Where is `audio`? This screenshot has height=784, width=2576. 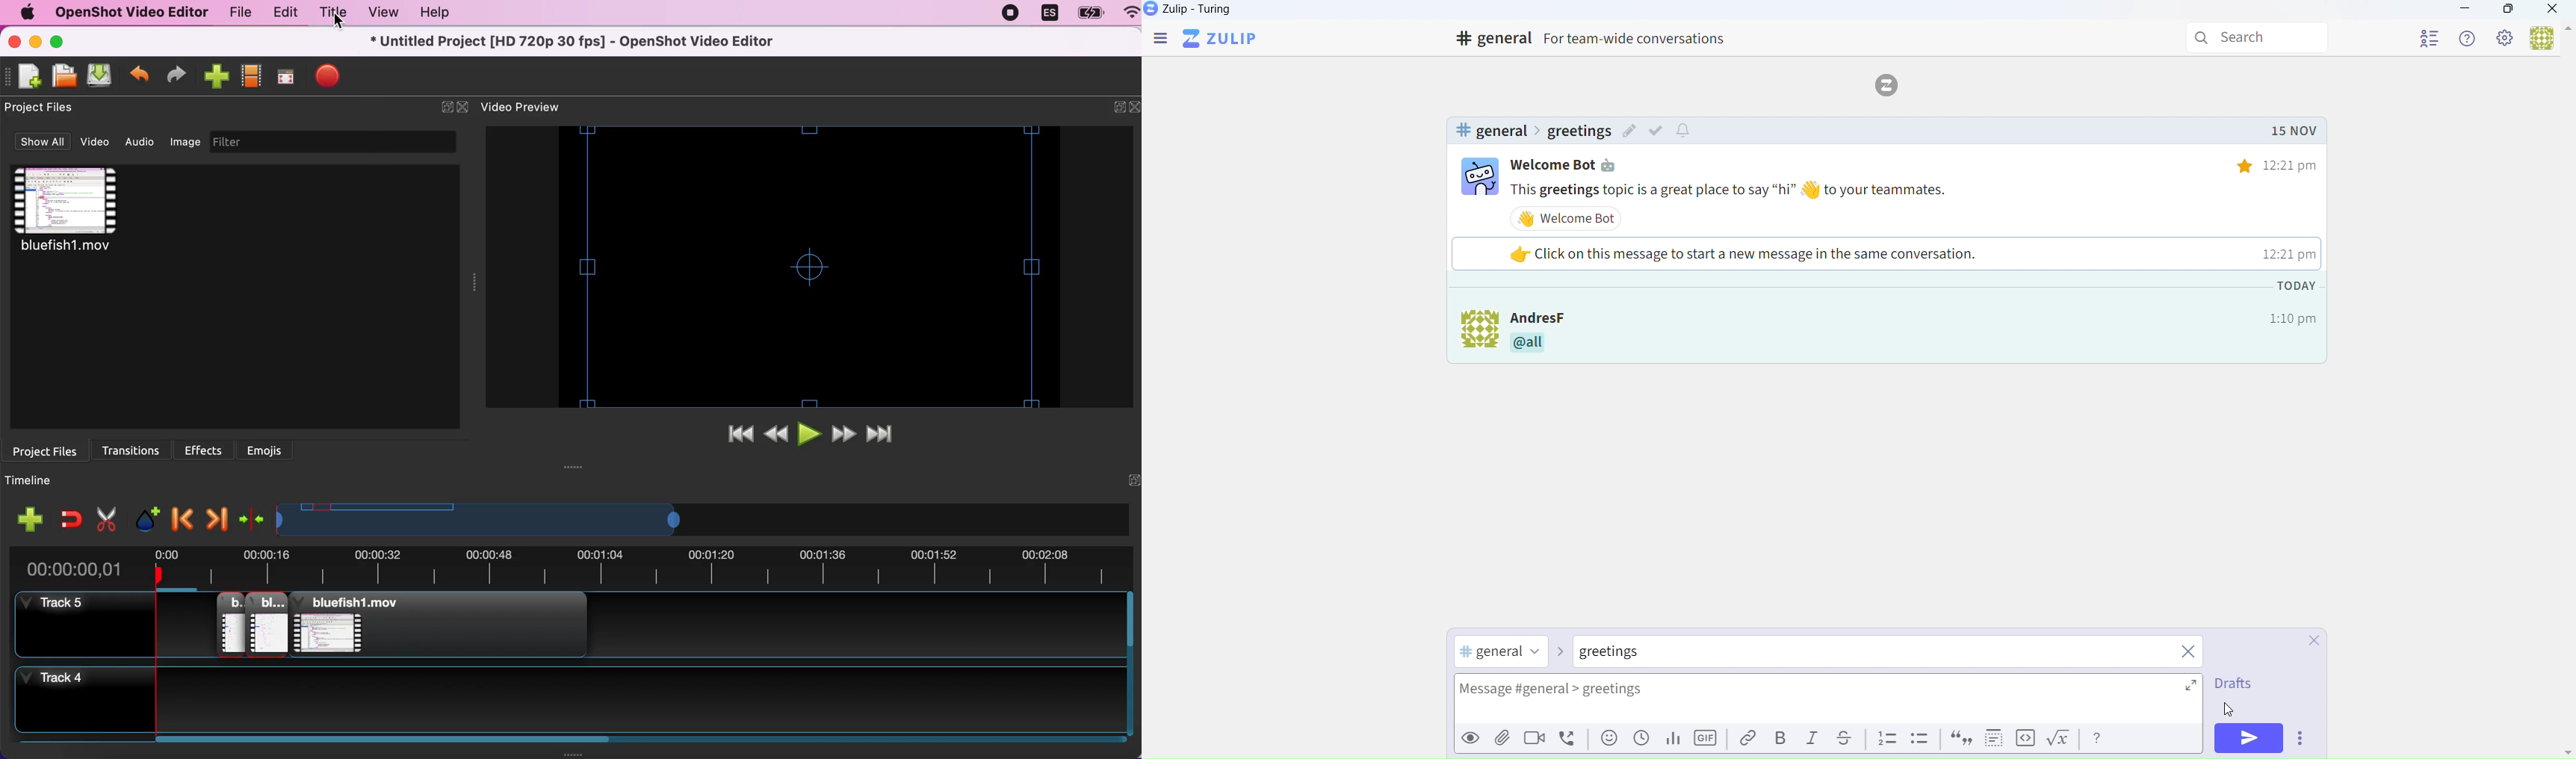
audio is located at coordinates (143, 142).